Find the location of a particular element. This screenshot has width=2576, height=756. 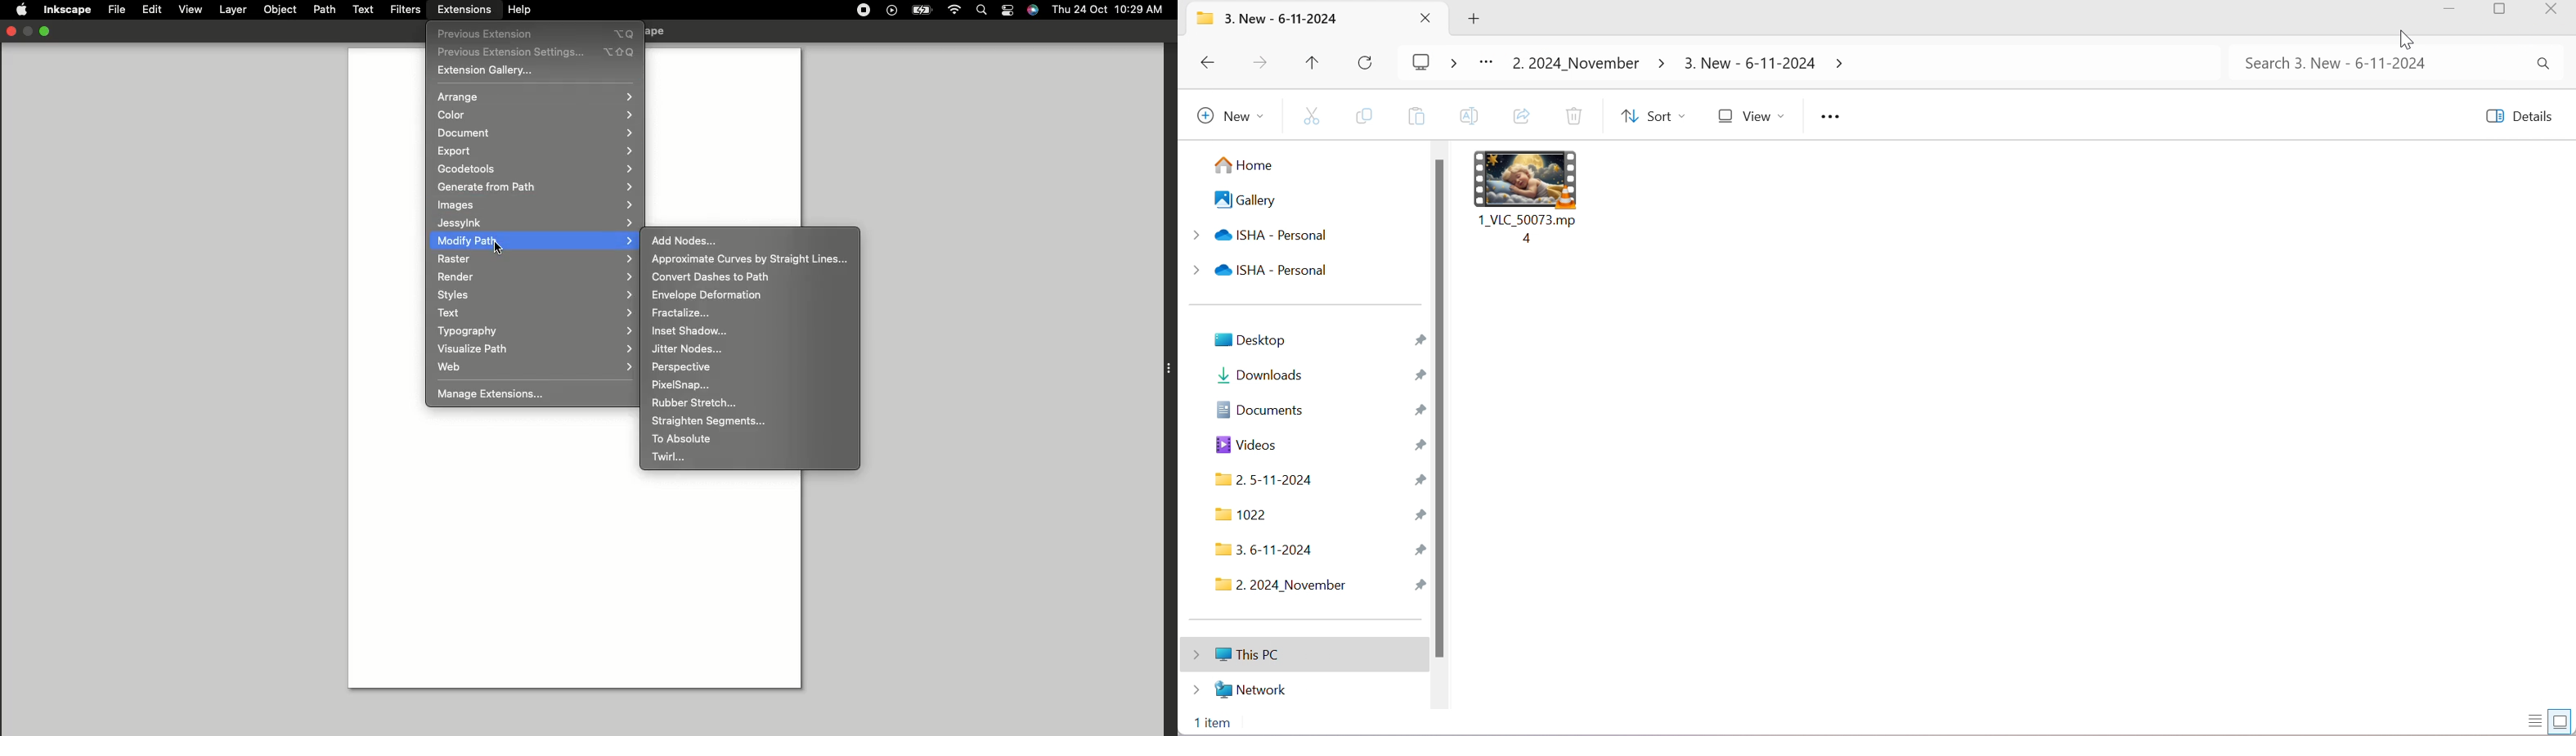

Pin is located at coordinates (1421, 586).